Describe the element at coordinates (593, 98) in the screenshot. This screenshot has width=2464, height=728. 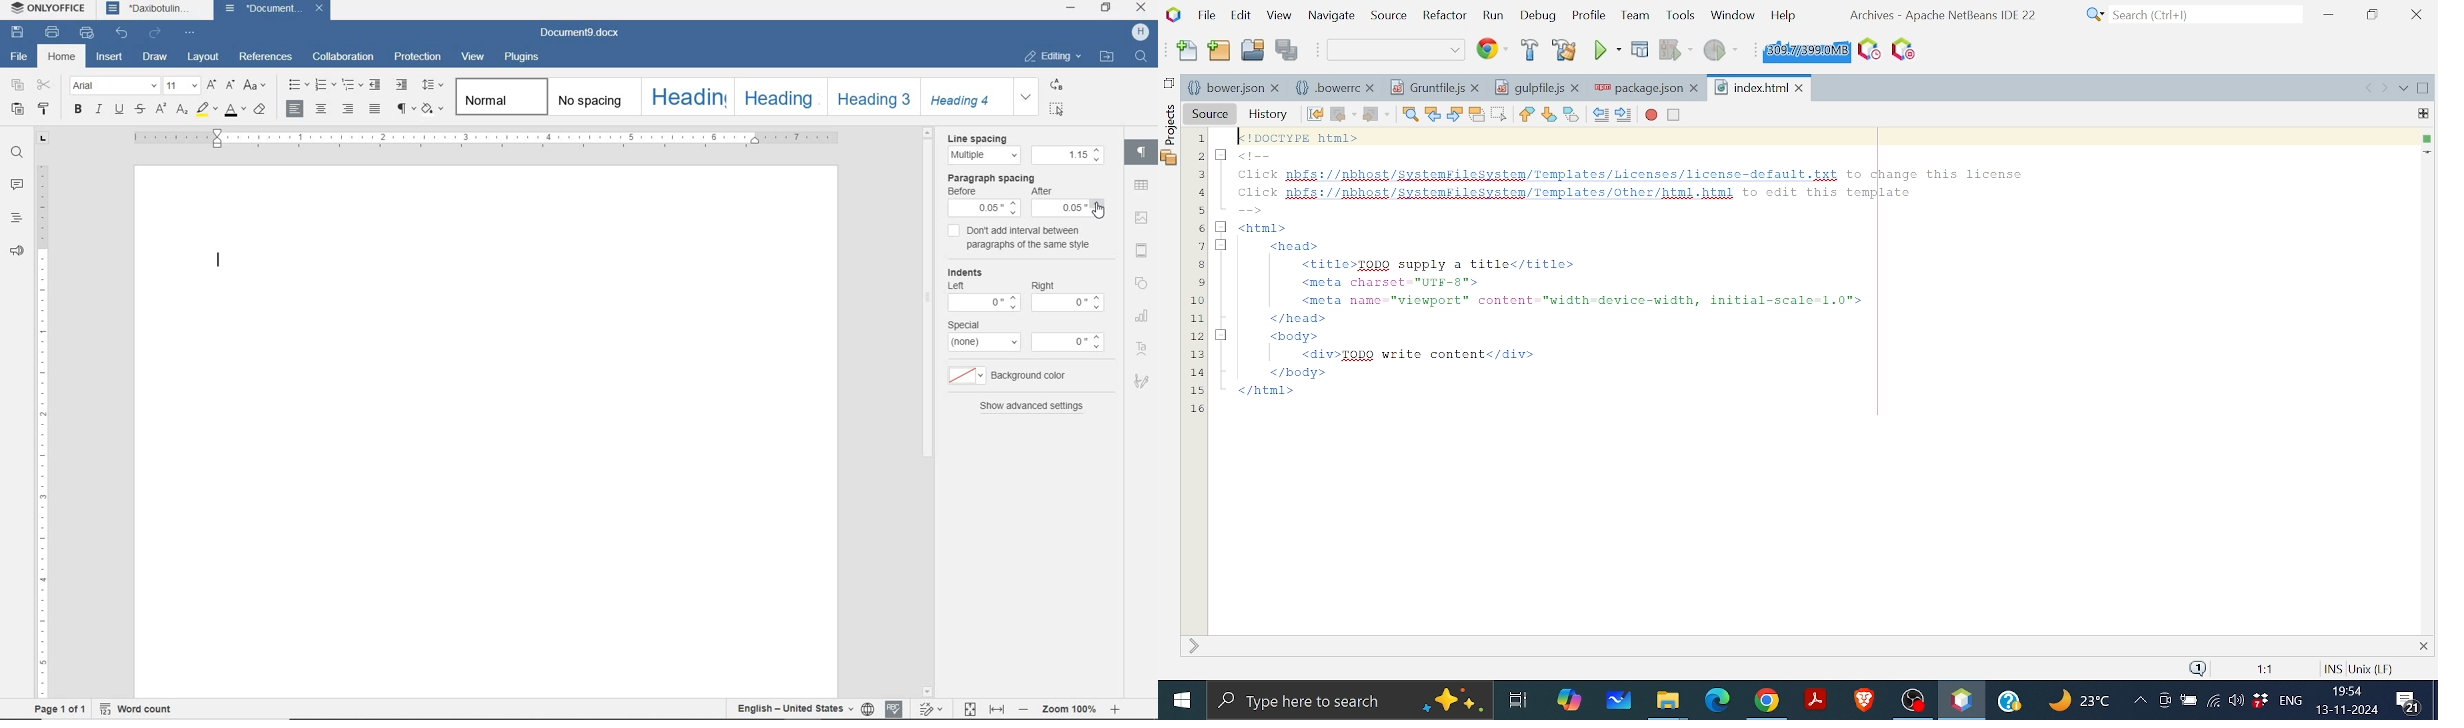
I see `no spacing` at that location.